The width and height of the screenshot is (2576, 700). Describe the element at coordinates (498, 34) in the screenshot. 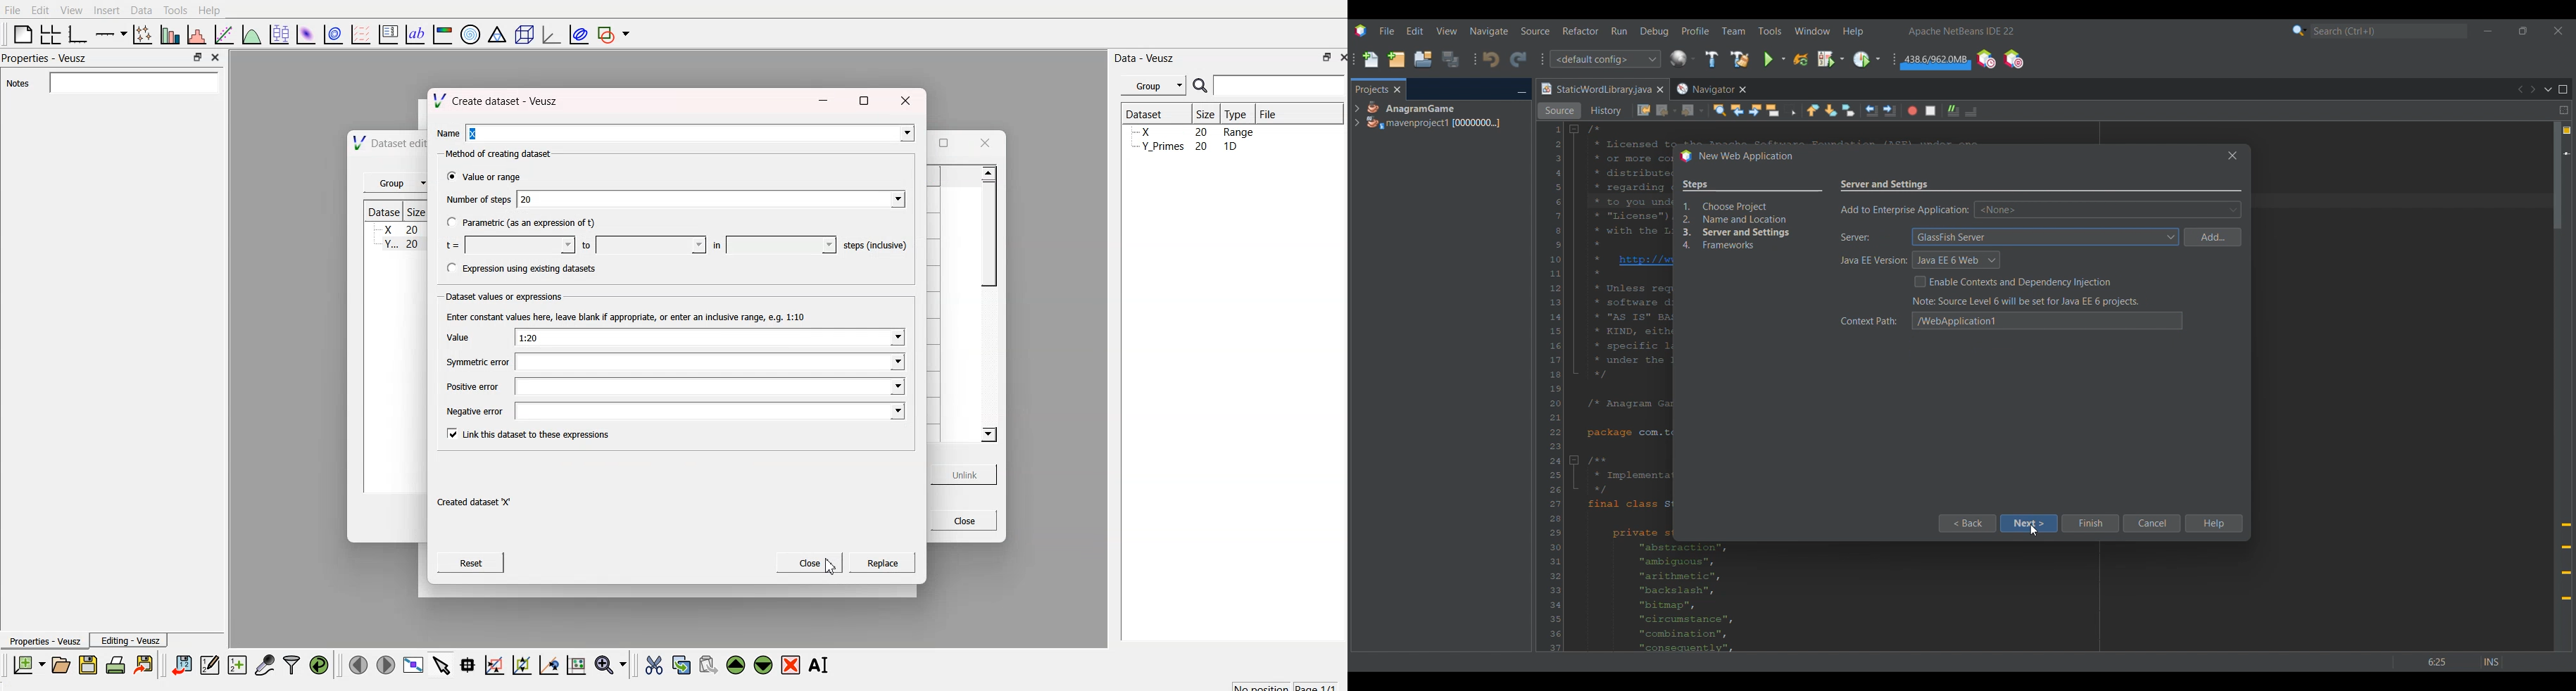

I see `Ternary graph` at that location.